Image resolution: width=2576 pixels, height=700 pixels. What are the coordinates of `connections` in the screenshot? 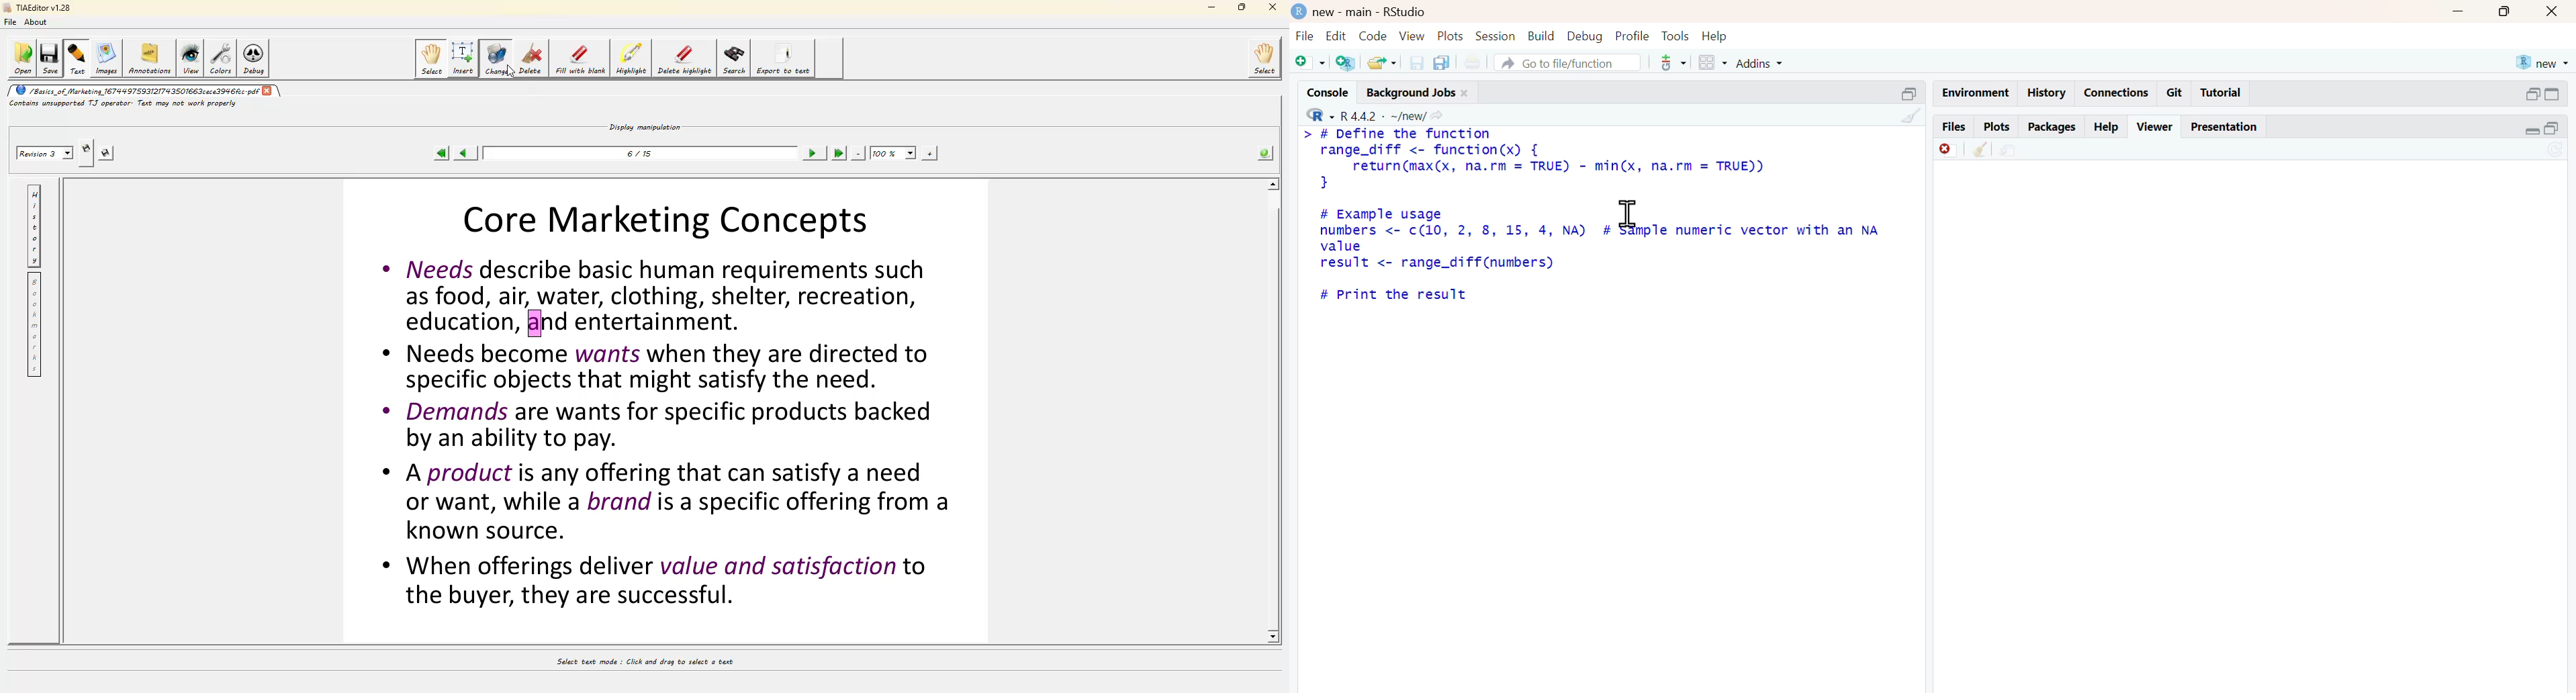 It's located at (2117, 93).